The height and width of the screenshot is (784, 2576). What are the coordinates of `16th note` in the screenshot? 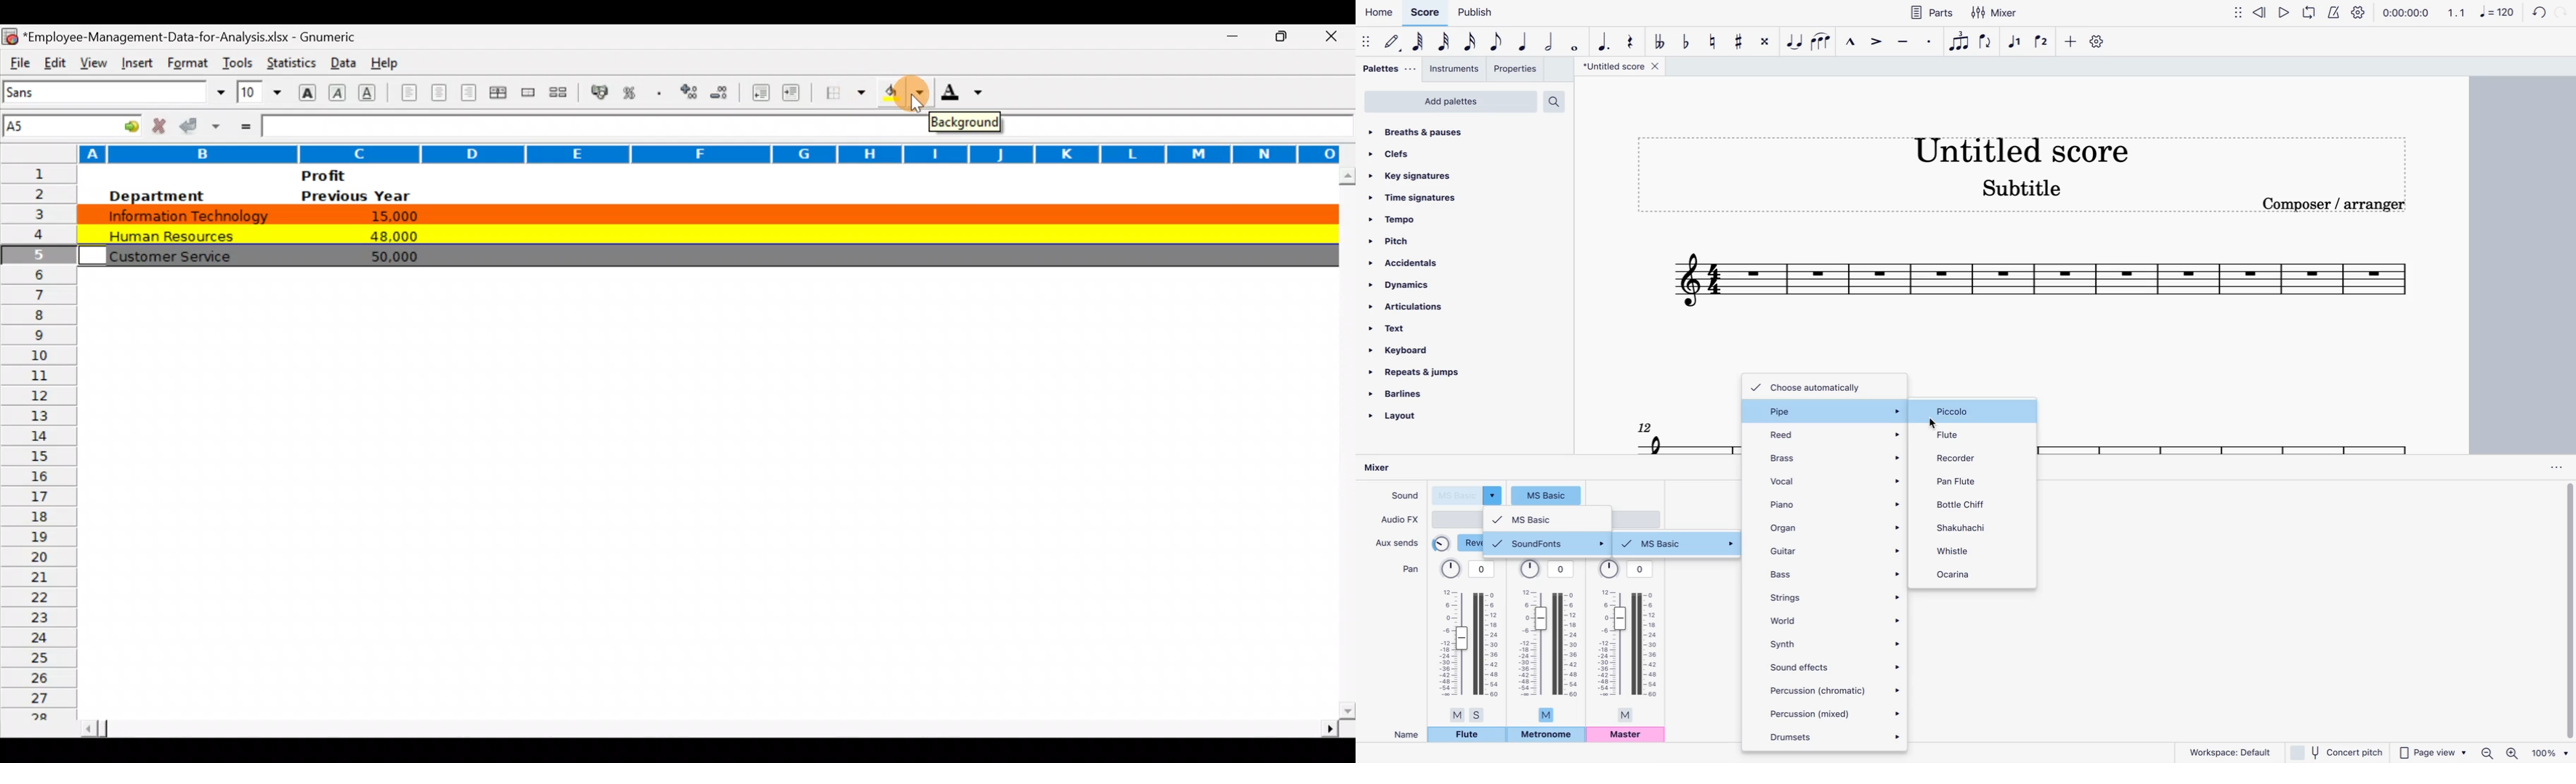 It's located at (1471, 44).